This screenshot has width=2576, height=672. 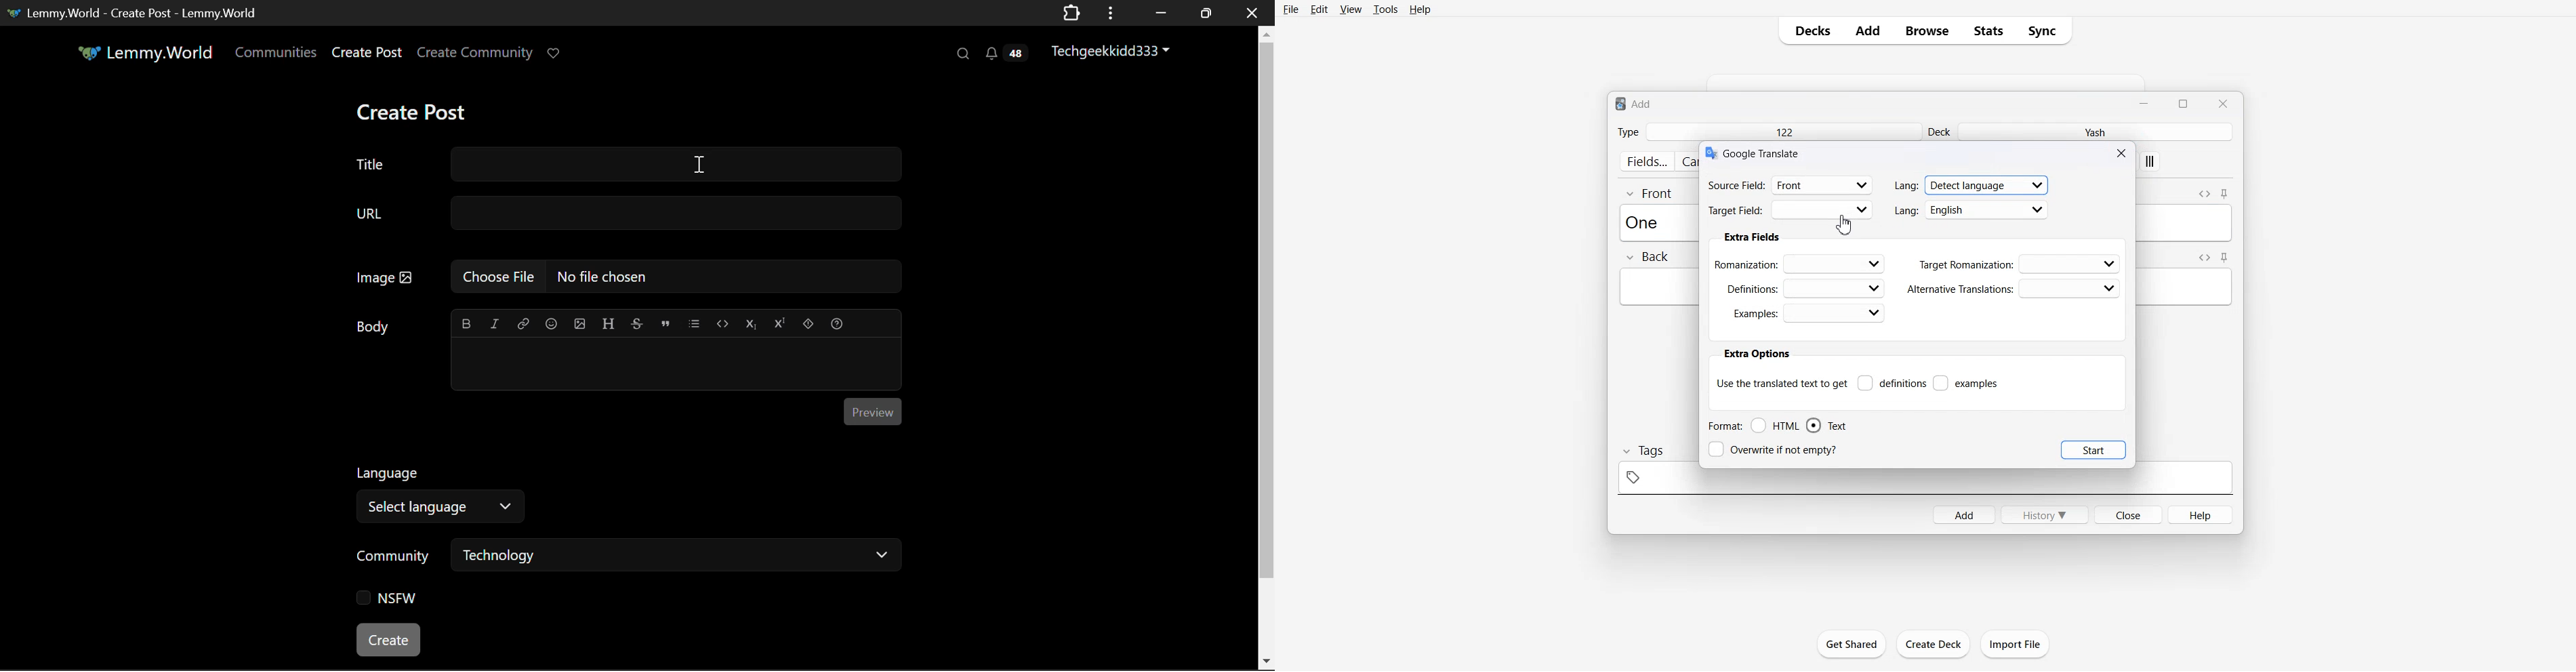 I want to click on Alternative Translations, so click(x=2013, y=289).